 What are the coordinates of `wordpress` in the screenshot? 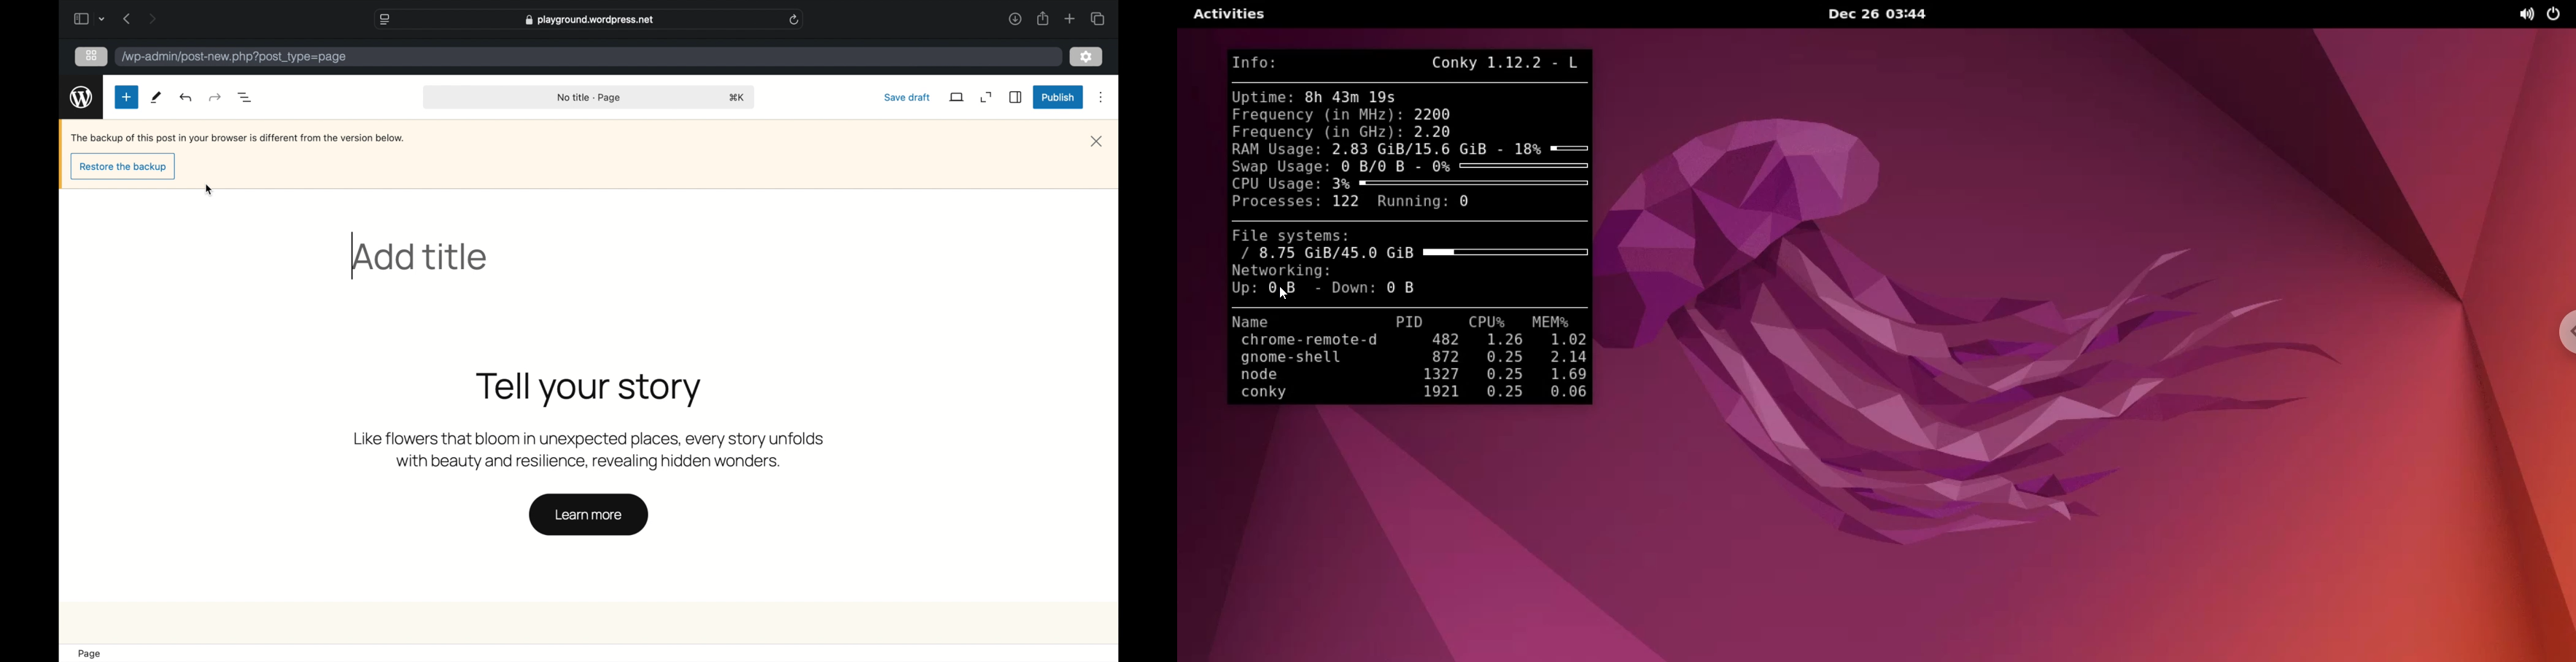 It's located at (82, 97).